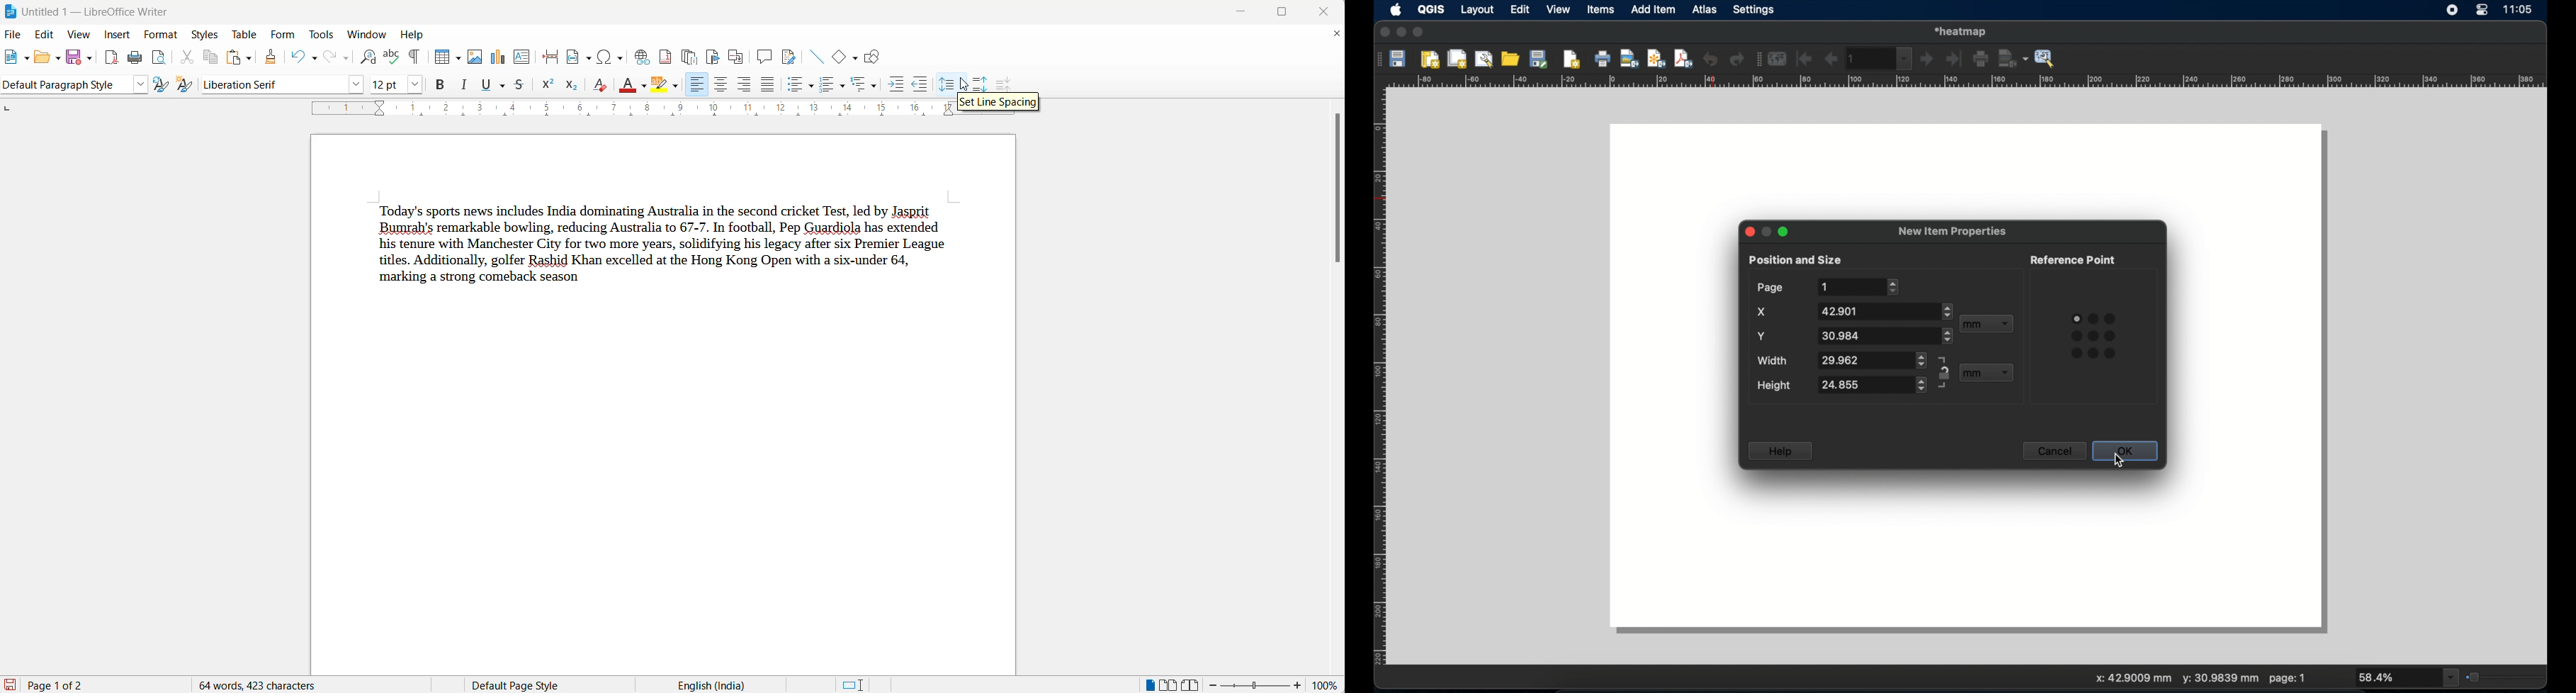 This screenshot has height=700, width=2576. What do you see at coordinates (1764, 335) in the screenshot?
I see `Y` at bounding box center [1764, 335].